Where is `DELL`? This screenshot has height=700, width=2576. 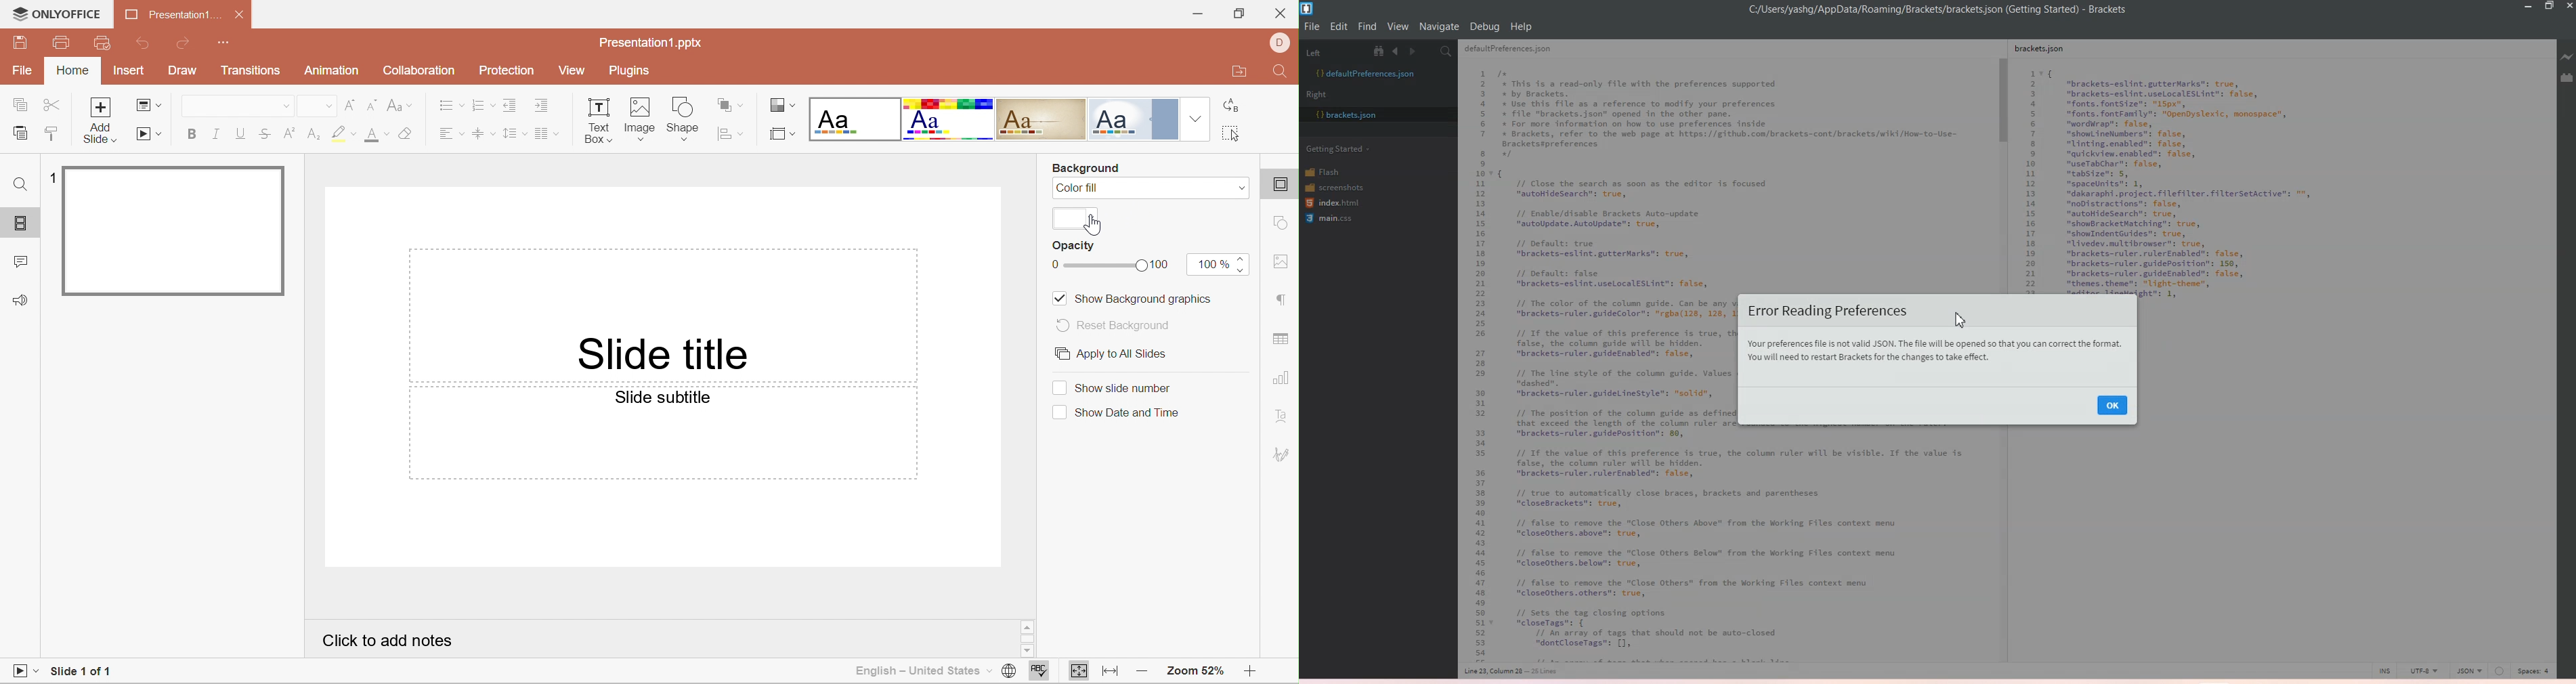
DELL is located at coordinates (1283, 41).